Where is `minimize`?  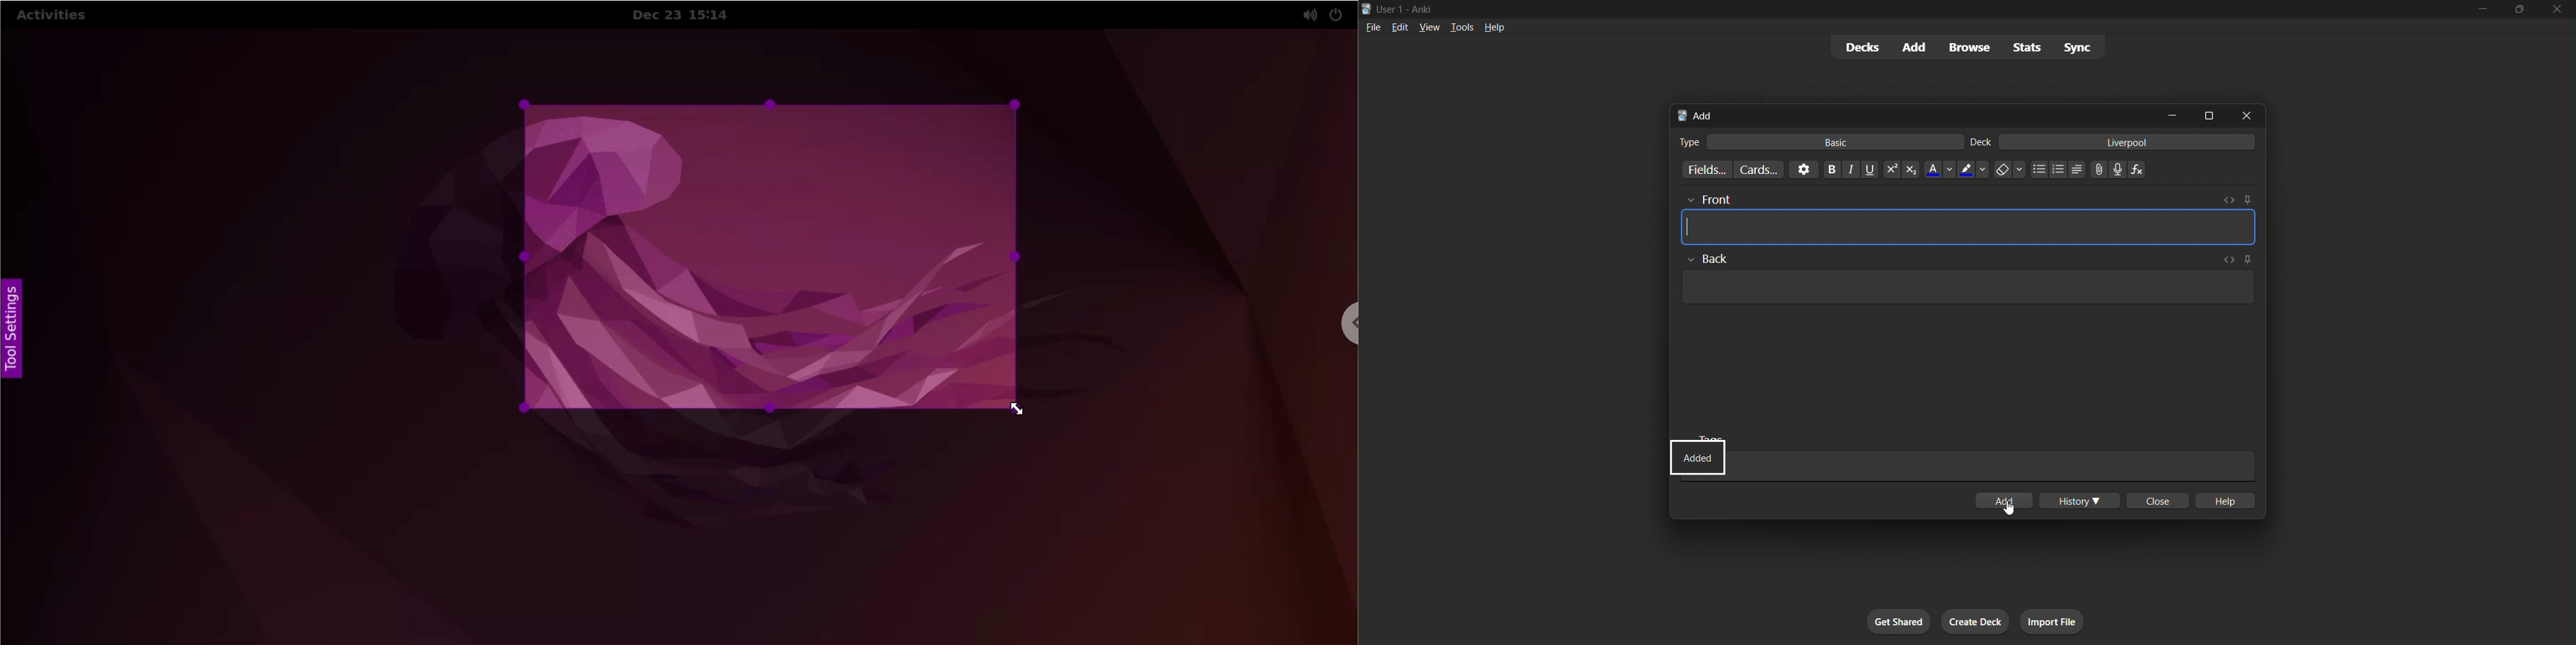
minimize is located at coordinates (2167, 114).